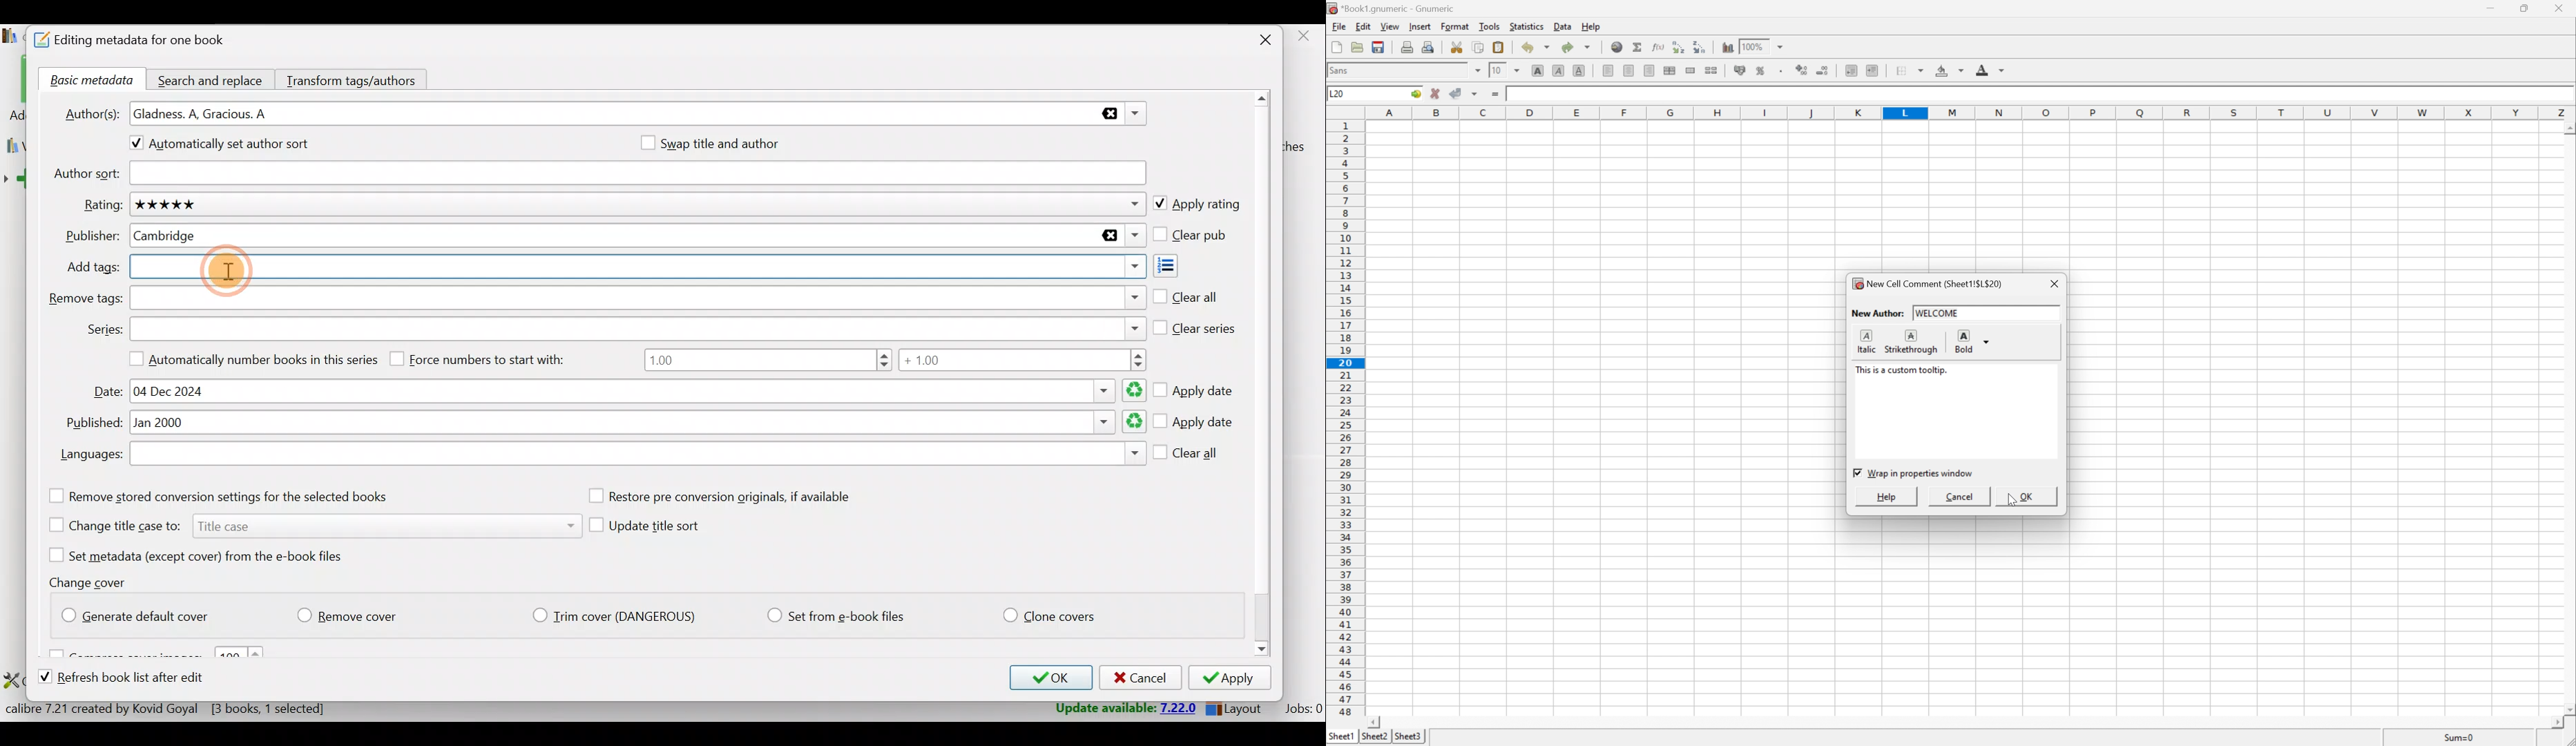  What do you see at coordinates (637, 455) in the screenshot?
I see `Languages` at bounding box center [637, 455].